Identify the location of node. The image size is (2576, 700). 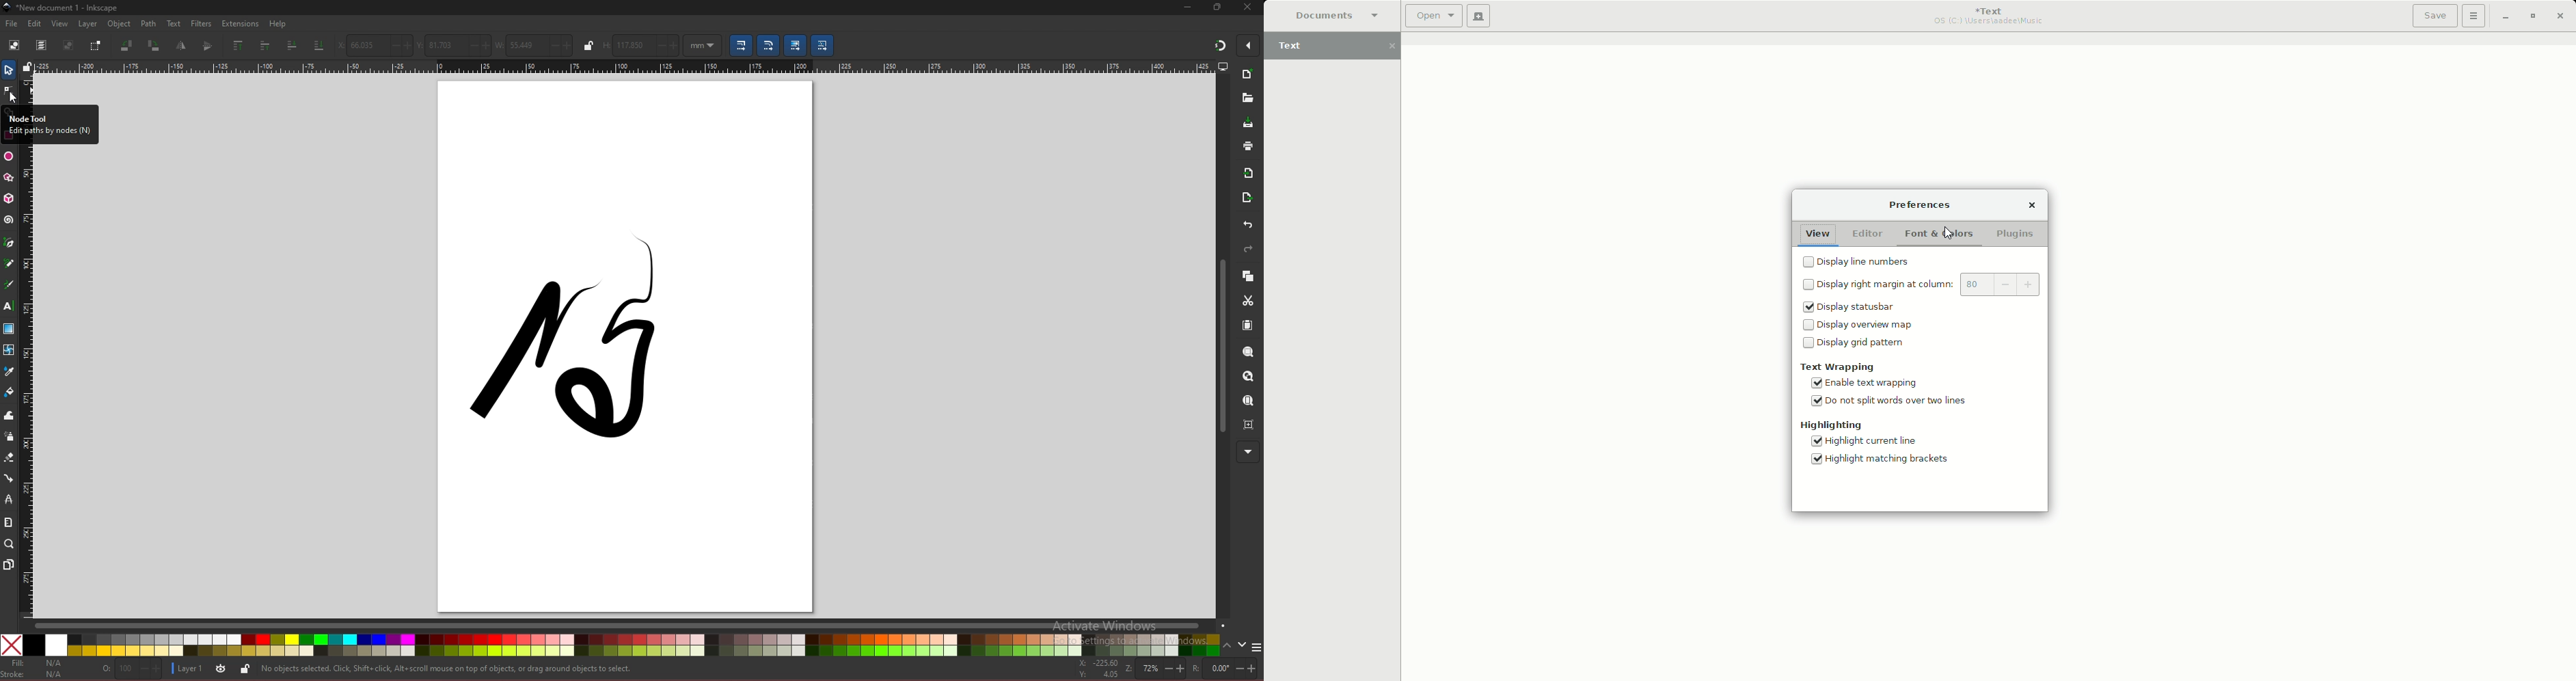
(8, 90).